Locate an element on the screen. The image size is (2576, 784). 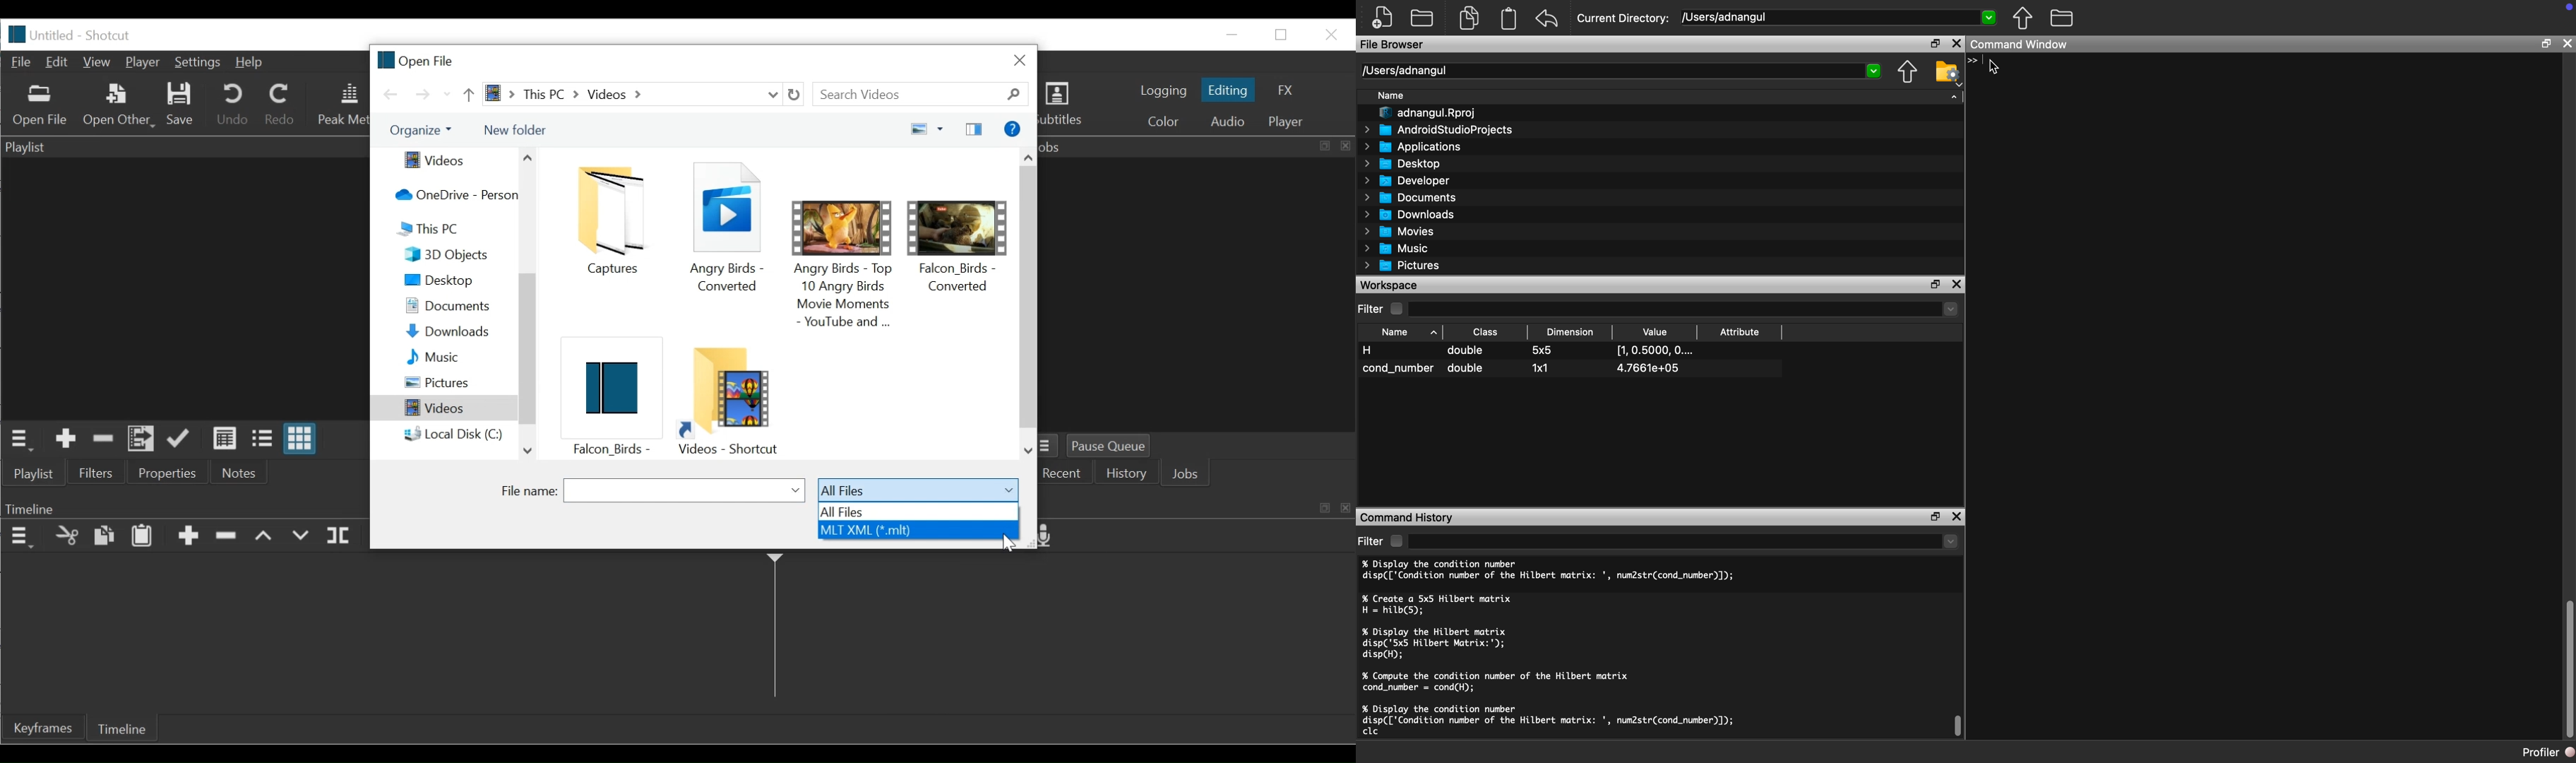
AndroidStudioProjects is located at coordinates (1438, 130).